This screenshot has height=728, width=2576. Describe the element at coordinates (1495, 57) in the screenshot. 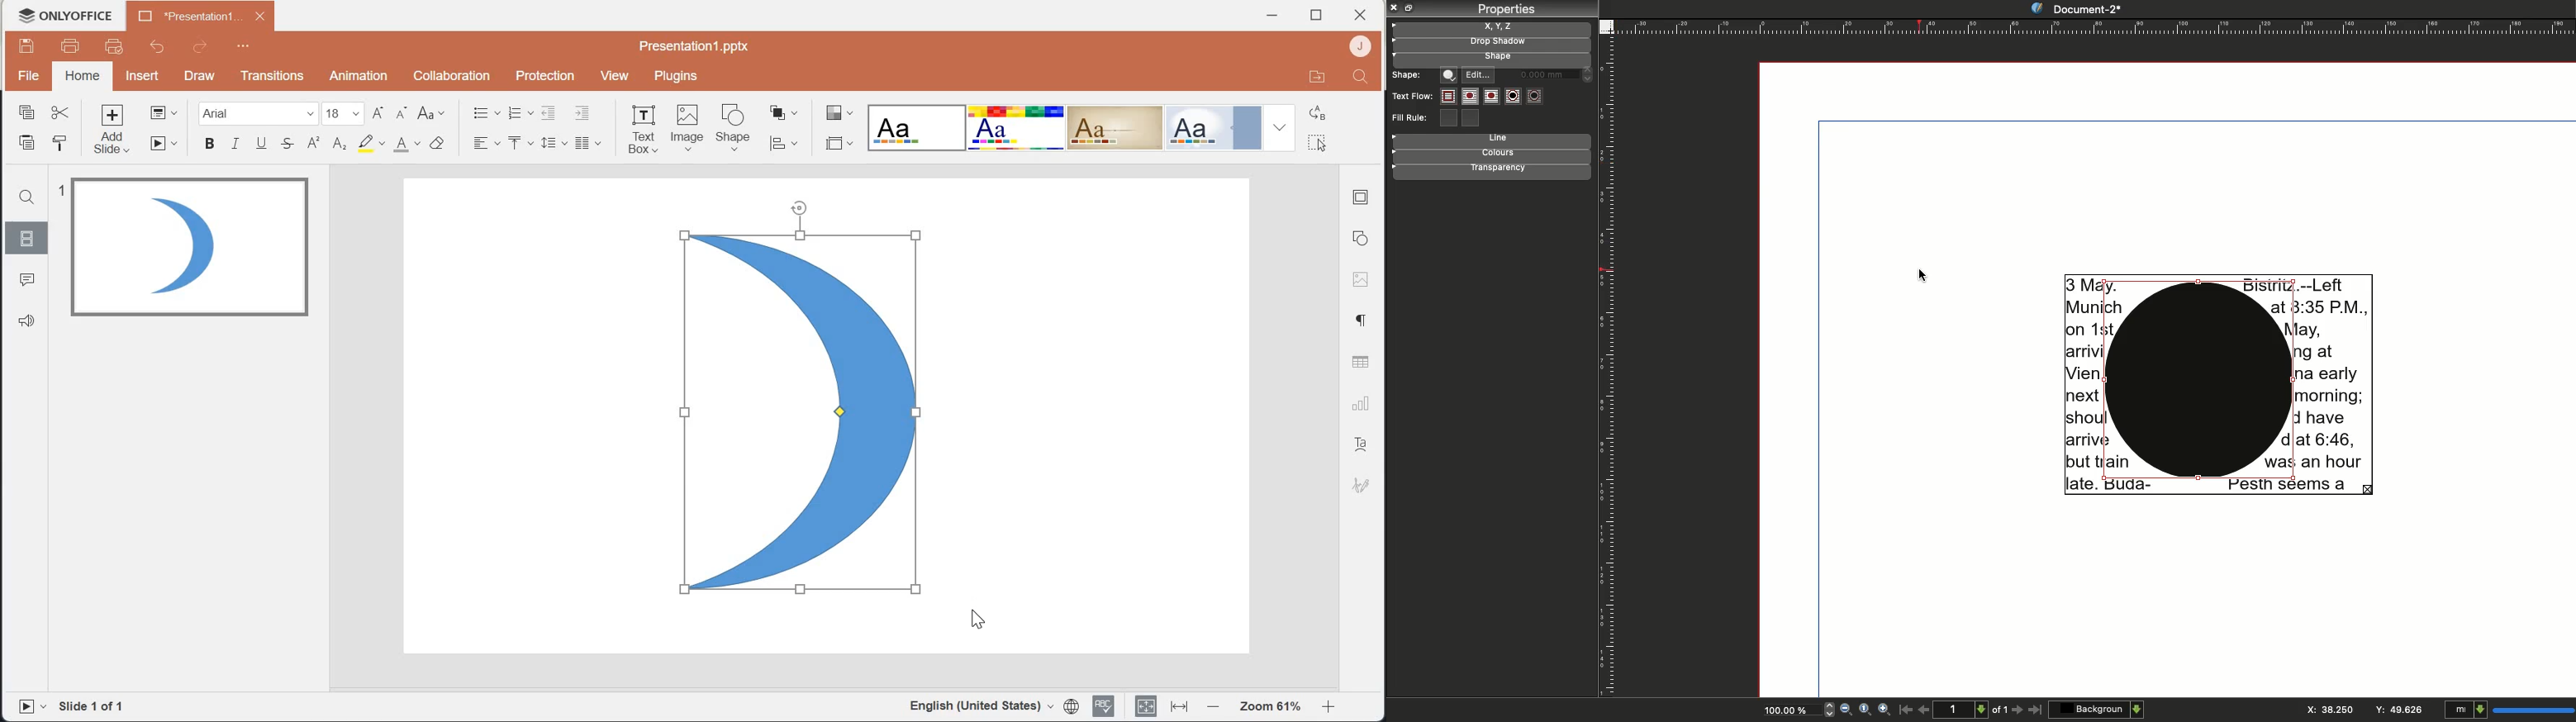

I see `Shape` at that location.